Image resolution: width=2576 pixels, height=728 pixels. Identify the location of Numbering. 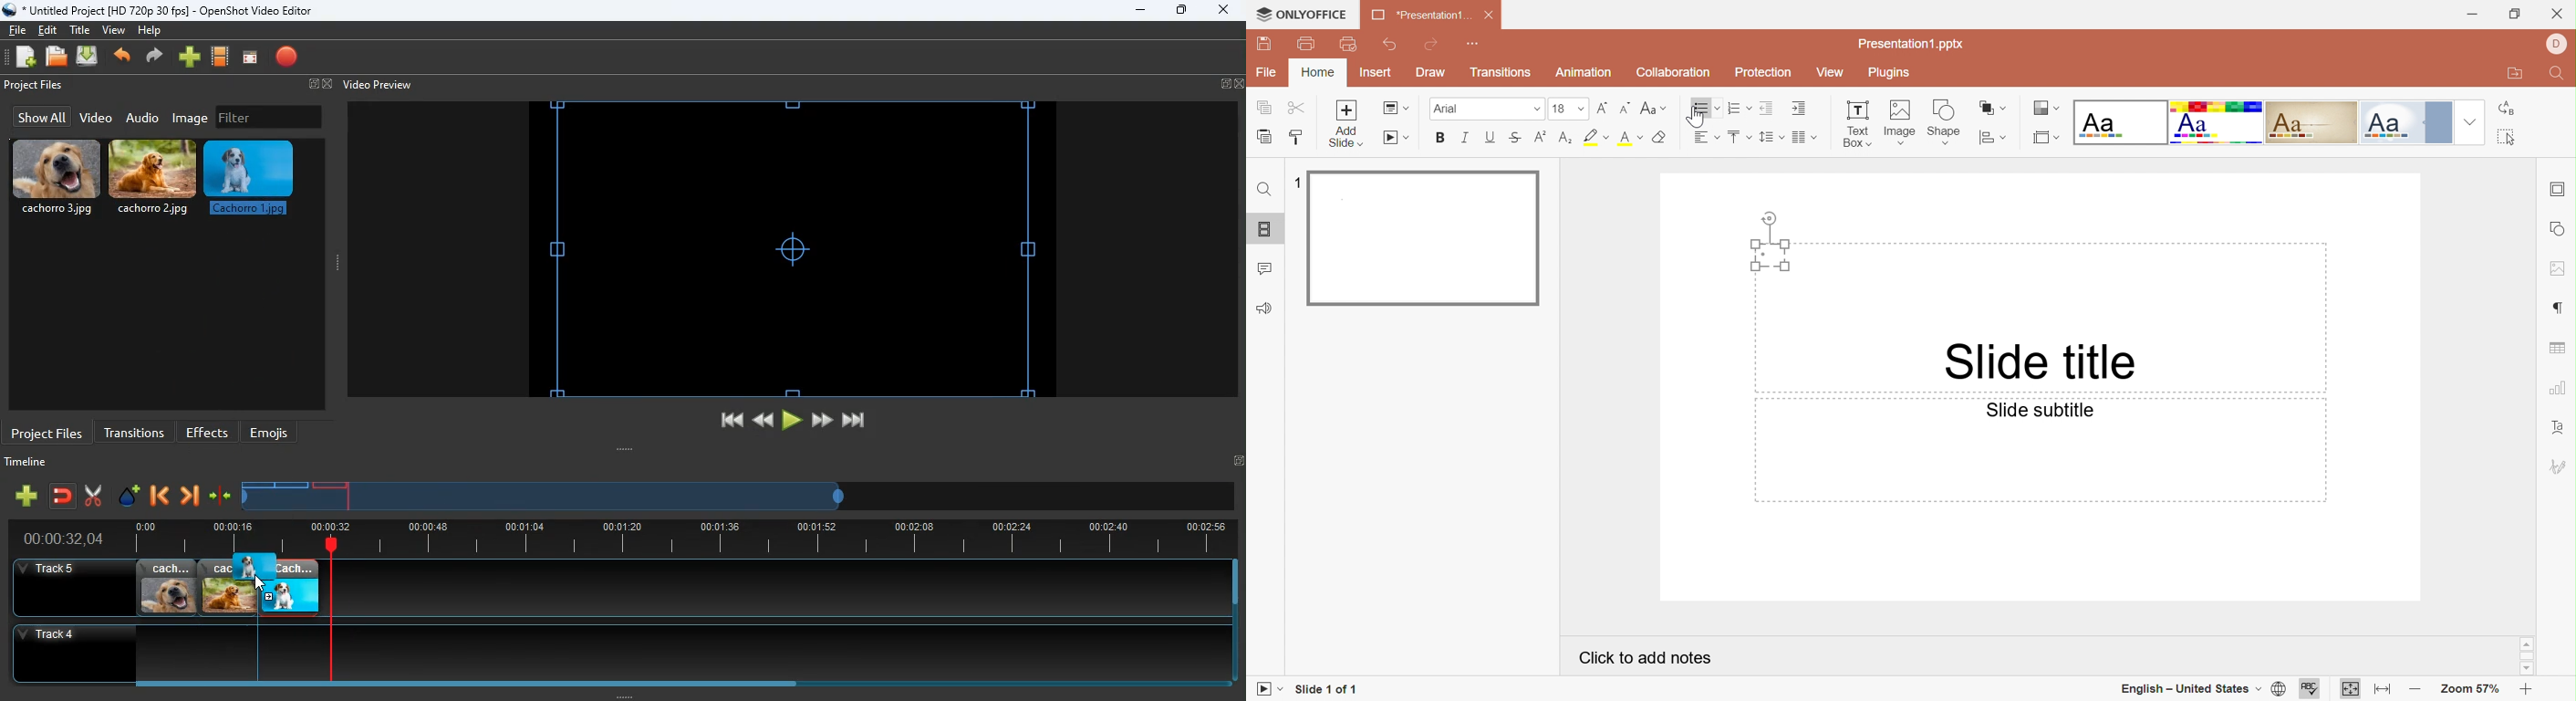
(1733, 108).